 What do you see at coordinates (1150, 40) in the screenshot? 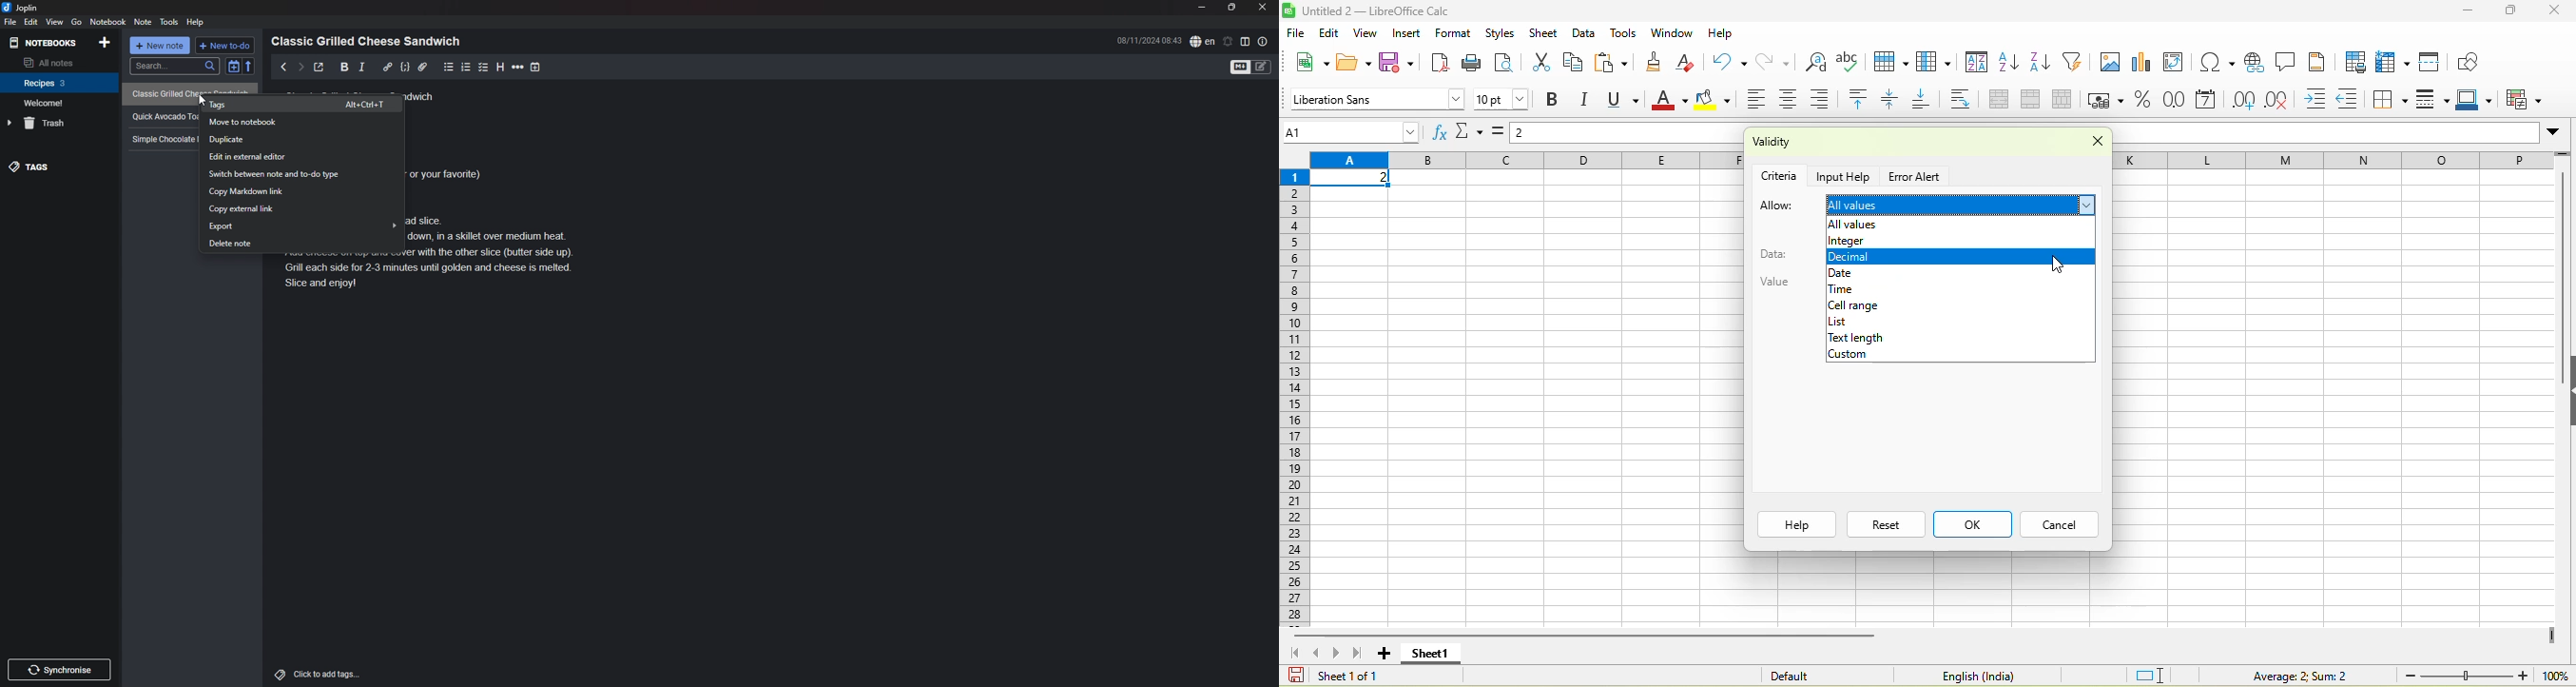
I see `time` at bounding box center [1150, 40].